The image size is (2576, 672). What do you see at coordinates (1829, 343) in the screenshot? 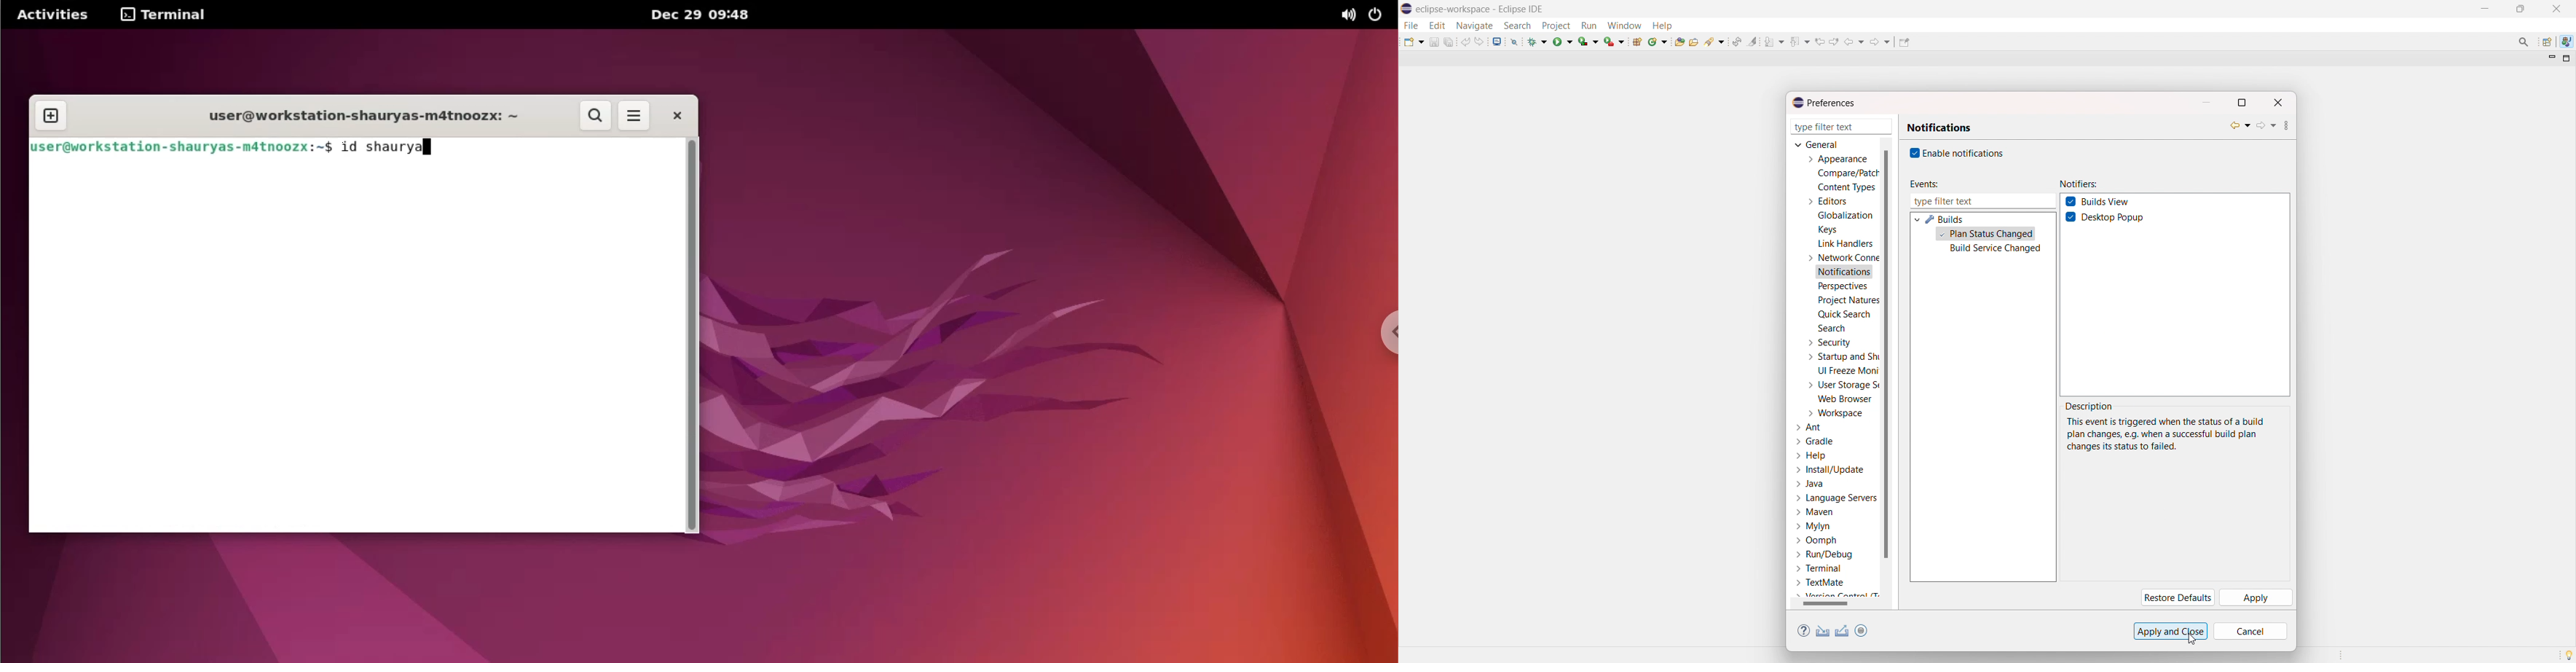
I see `security` at bounding box center [1829, 343].